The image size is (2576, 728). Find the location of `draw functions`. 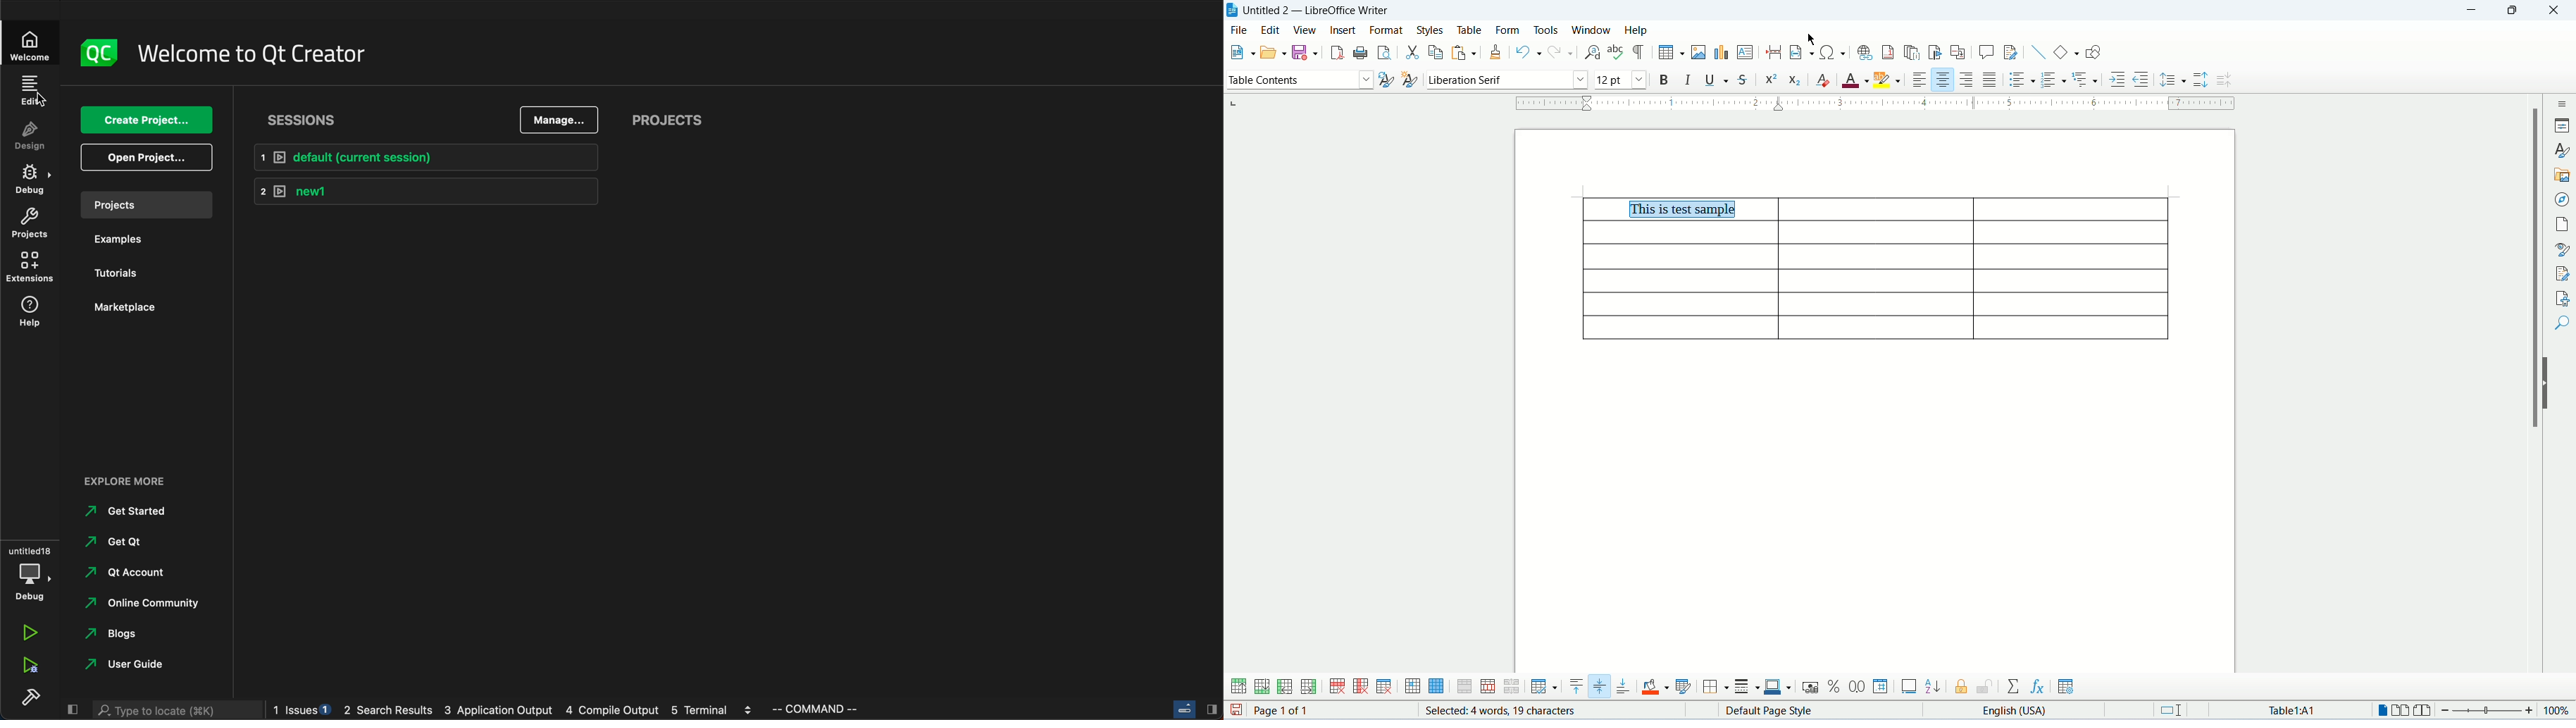

draw functions is located at coordinates (2093, 51).